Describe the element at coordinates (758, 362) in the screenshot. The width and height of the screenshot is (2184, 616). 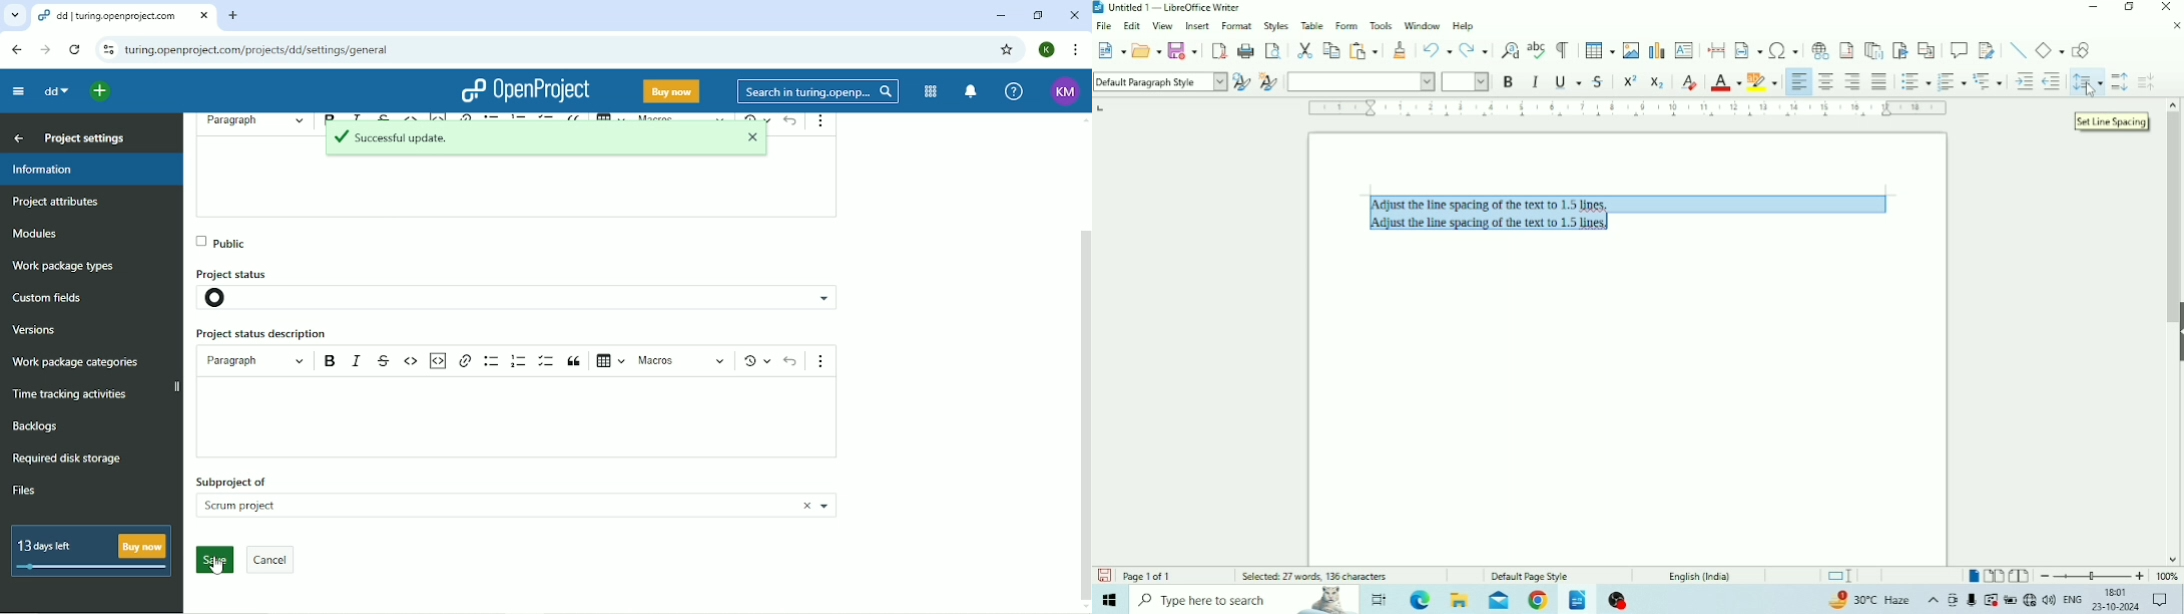
I see `Show local modifications` at that location.